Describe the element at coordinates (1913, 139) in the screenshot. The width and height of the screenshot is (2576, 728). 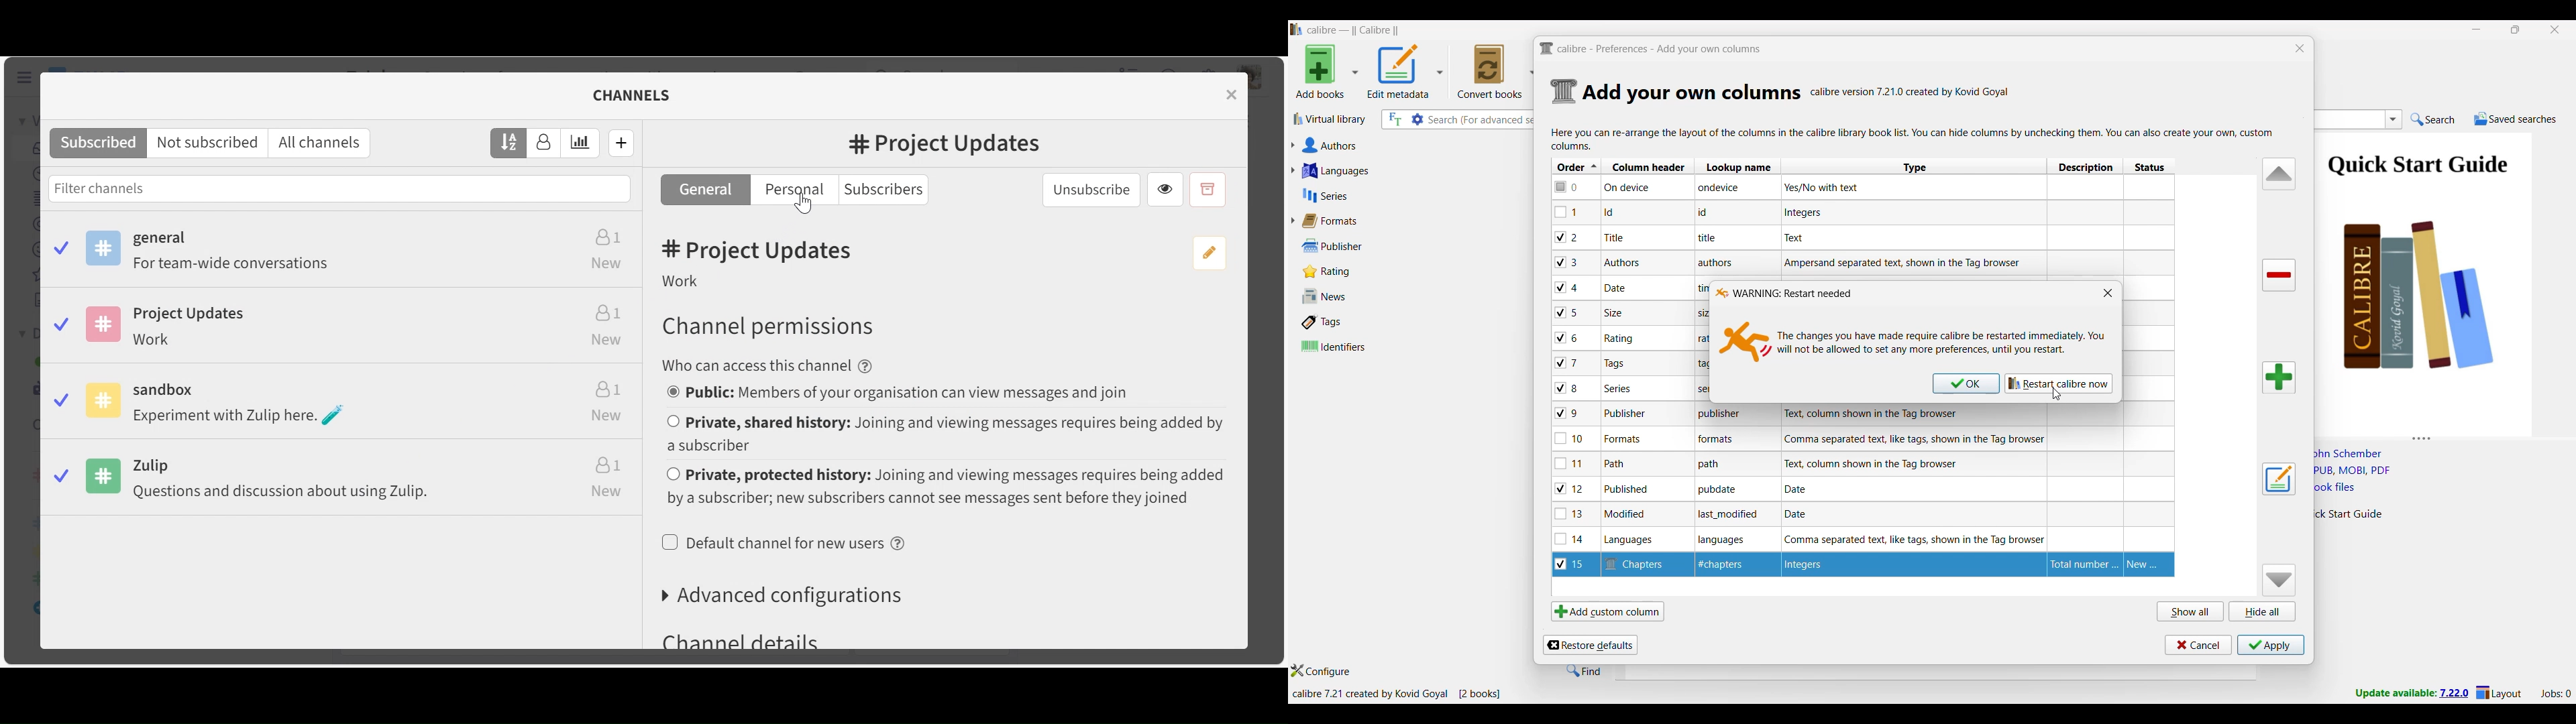
I see `Description of current window` at that location.